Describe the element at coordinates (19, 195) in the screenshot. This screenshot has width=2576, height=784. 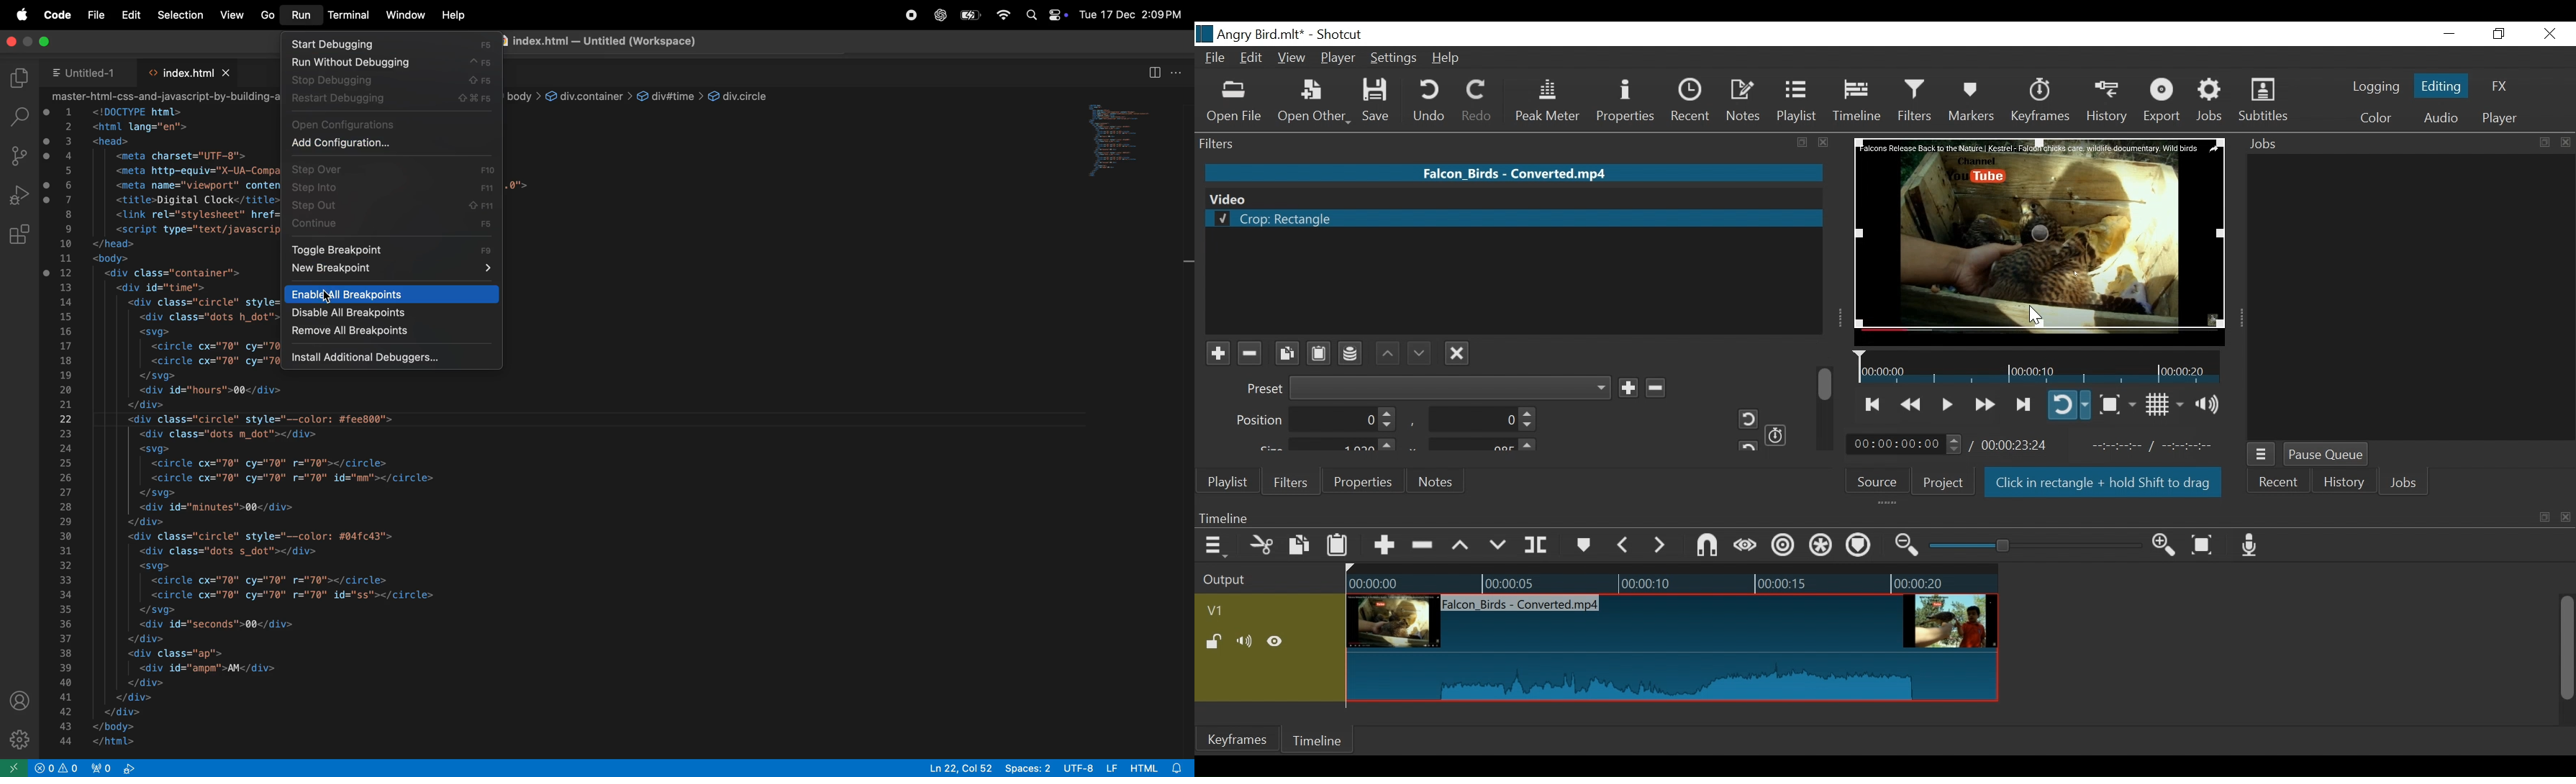
I see `run debug` at that location.